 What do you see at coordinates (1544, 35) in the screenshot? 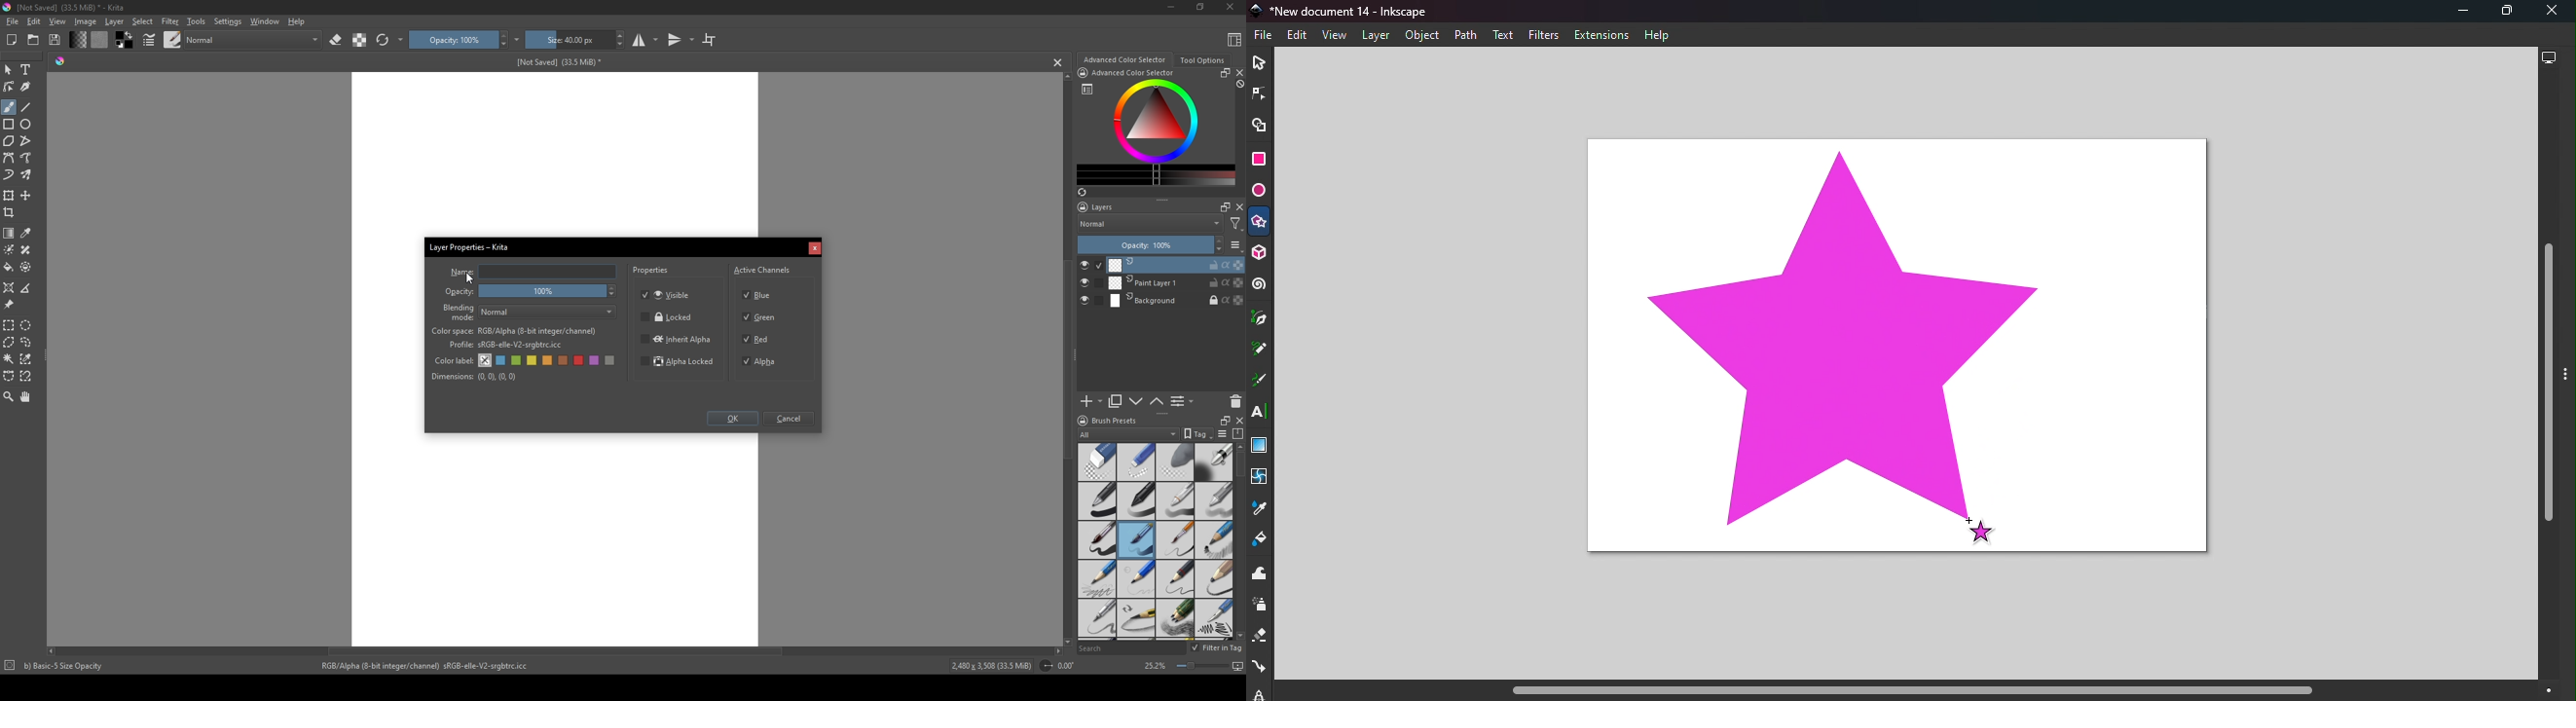
I see `Filters` at bounding box center [1544, 35].